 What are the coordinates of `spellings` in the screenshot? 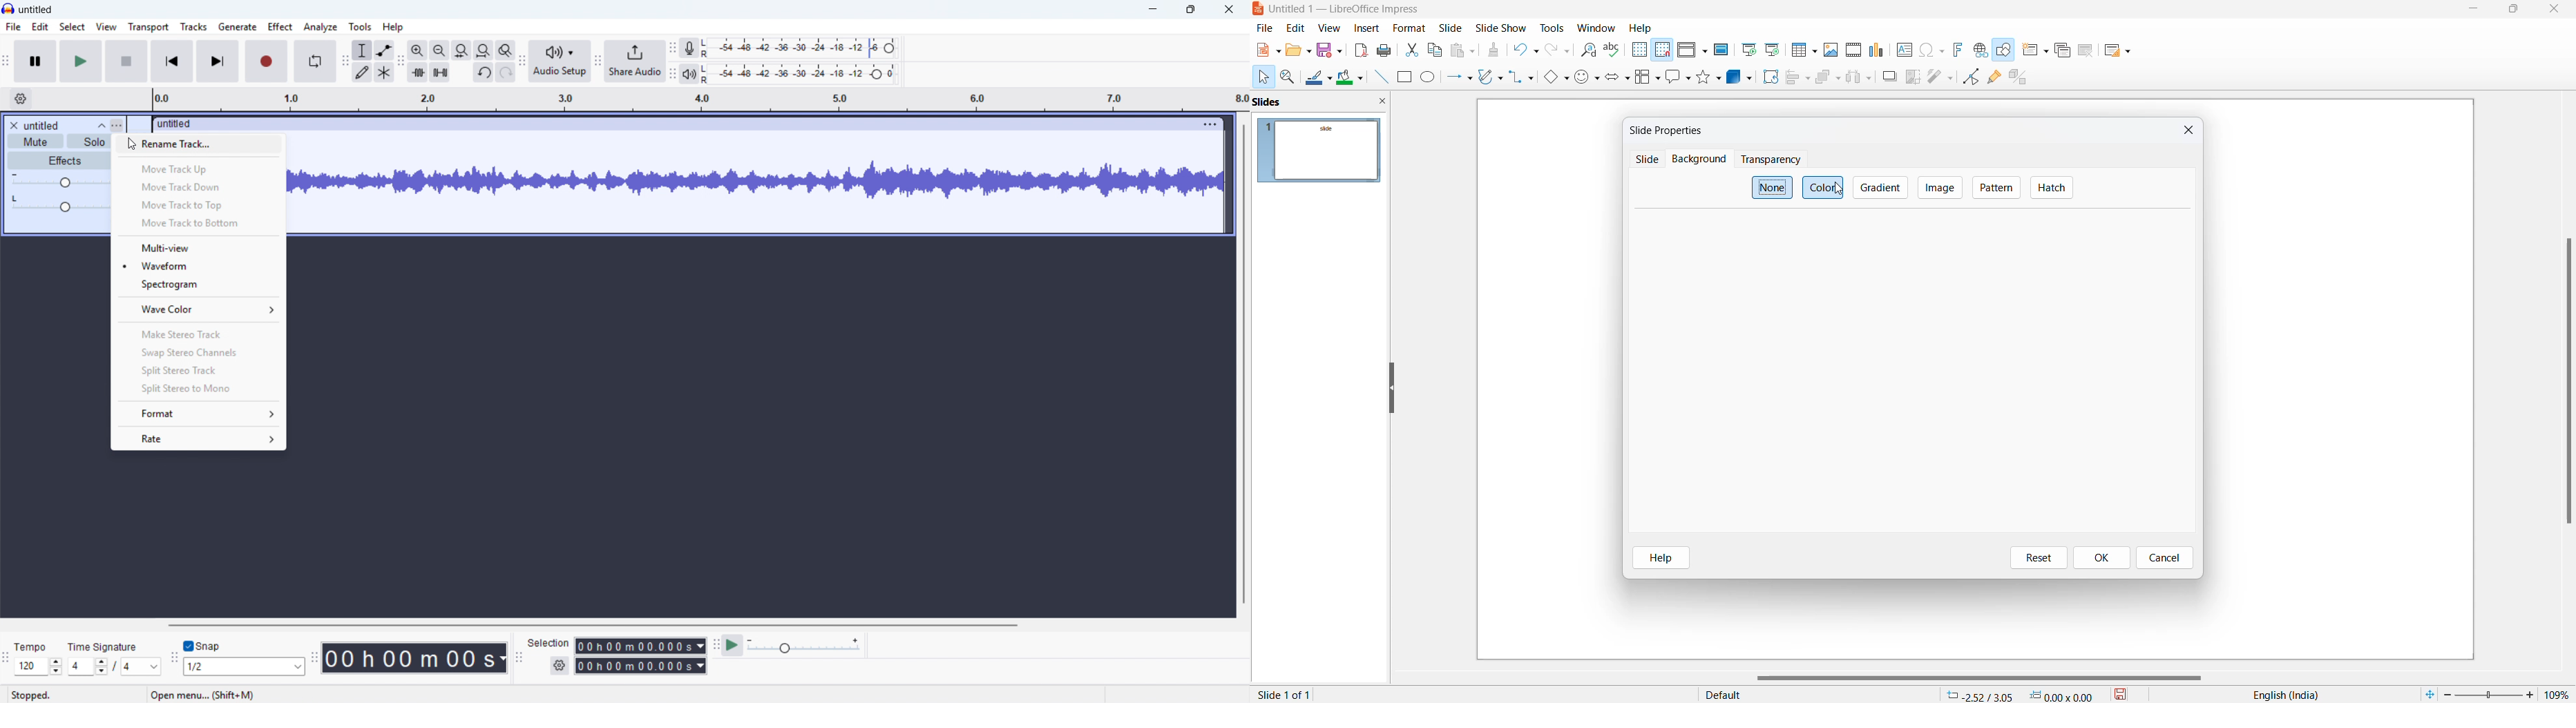 It's located at (1614, 50).